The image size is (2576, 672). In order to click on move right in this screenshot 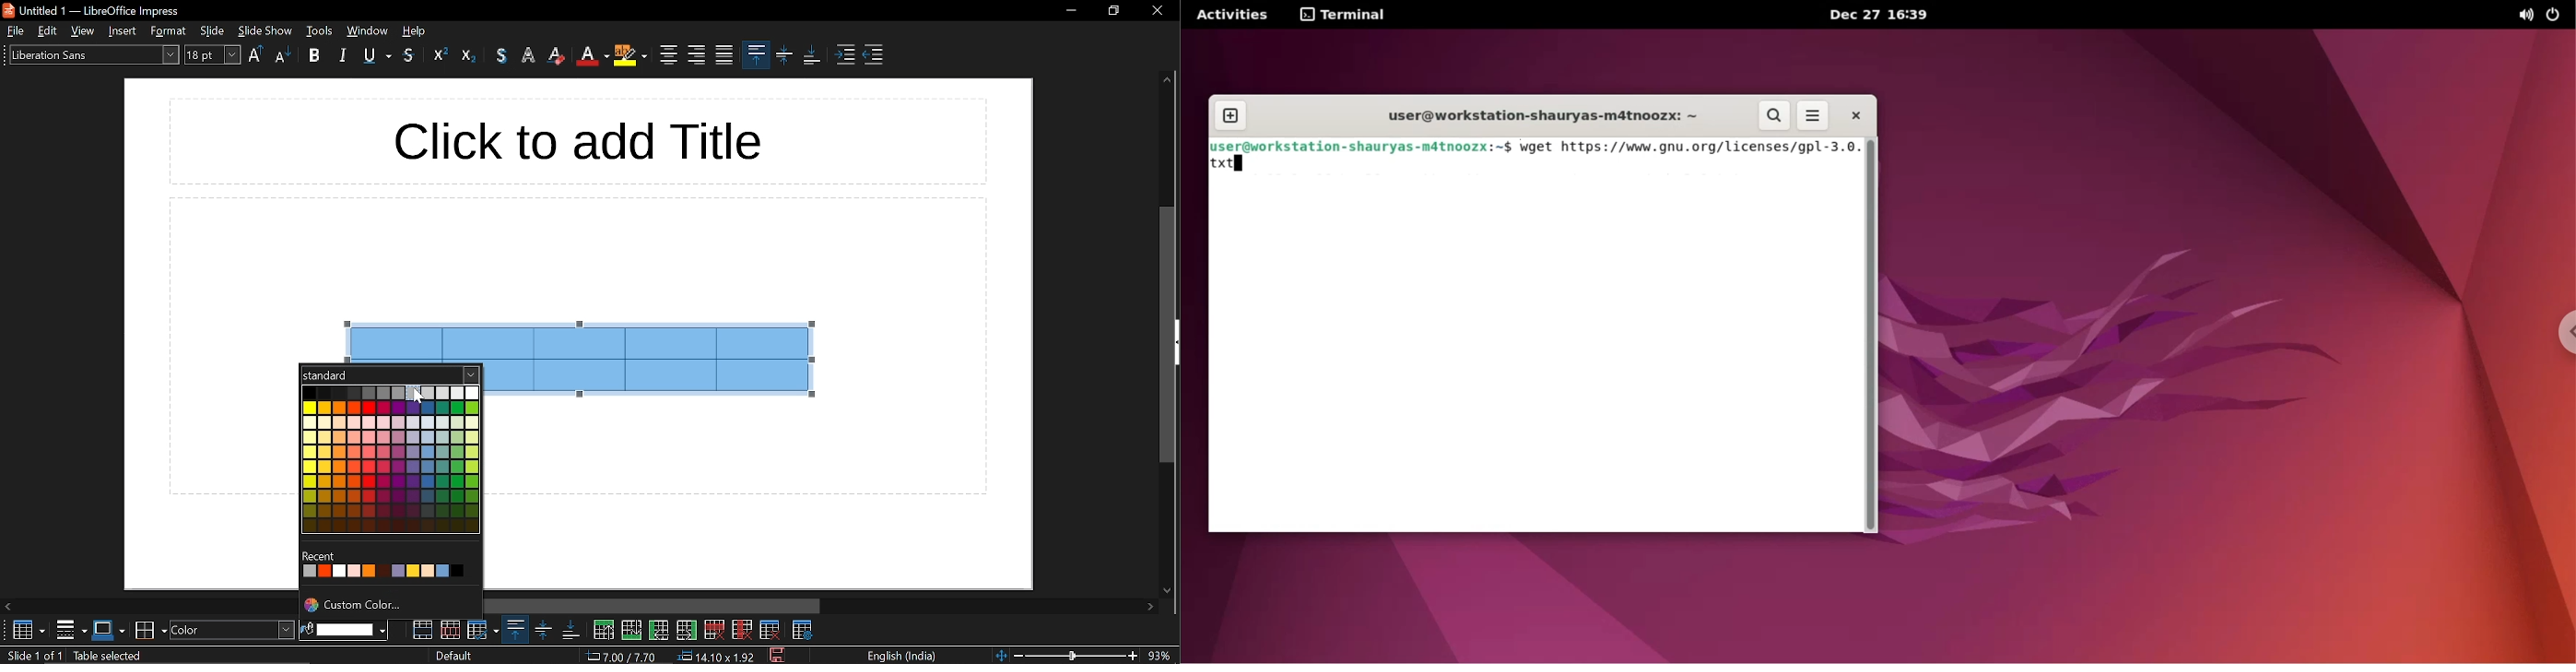, I will do `click(1153, 608)`.